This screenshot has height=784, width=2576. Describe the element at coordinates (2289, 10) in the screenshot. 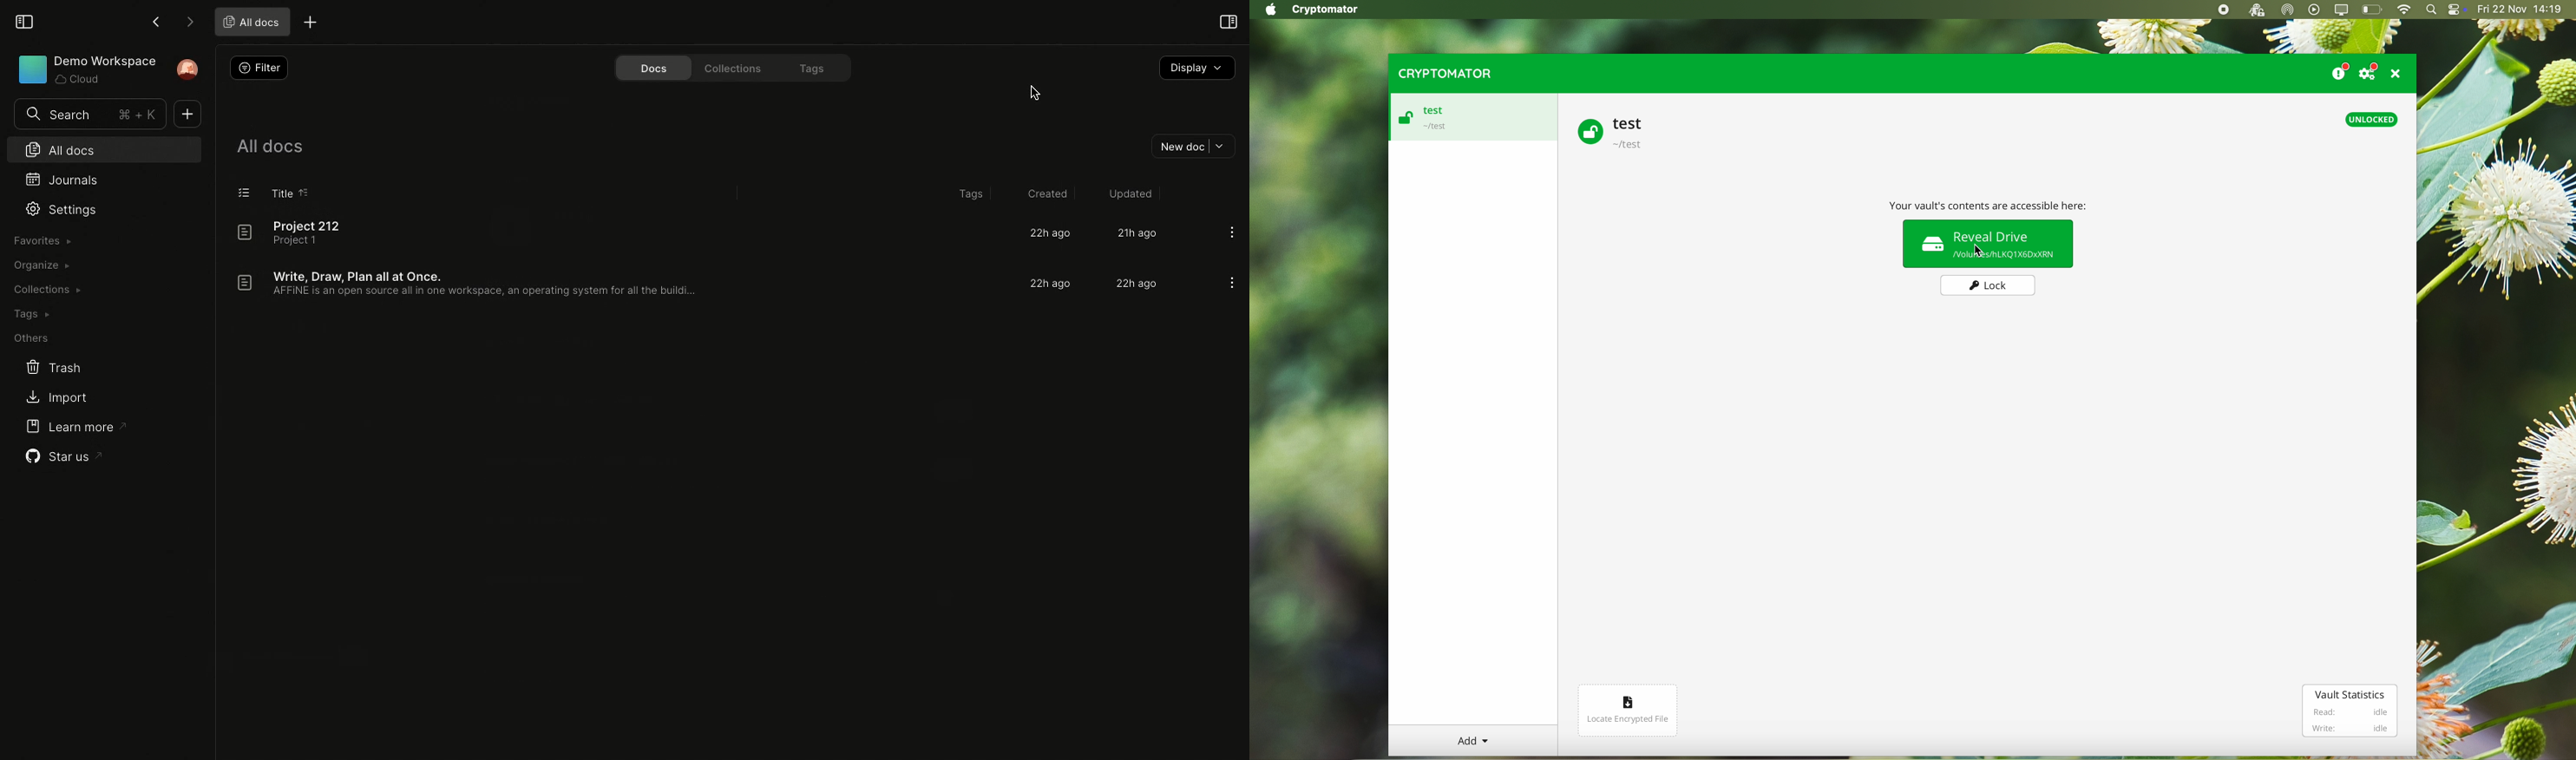

I see `airdrop` at that location.